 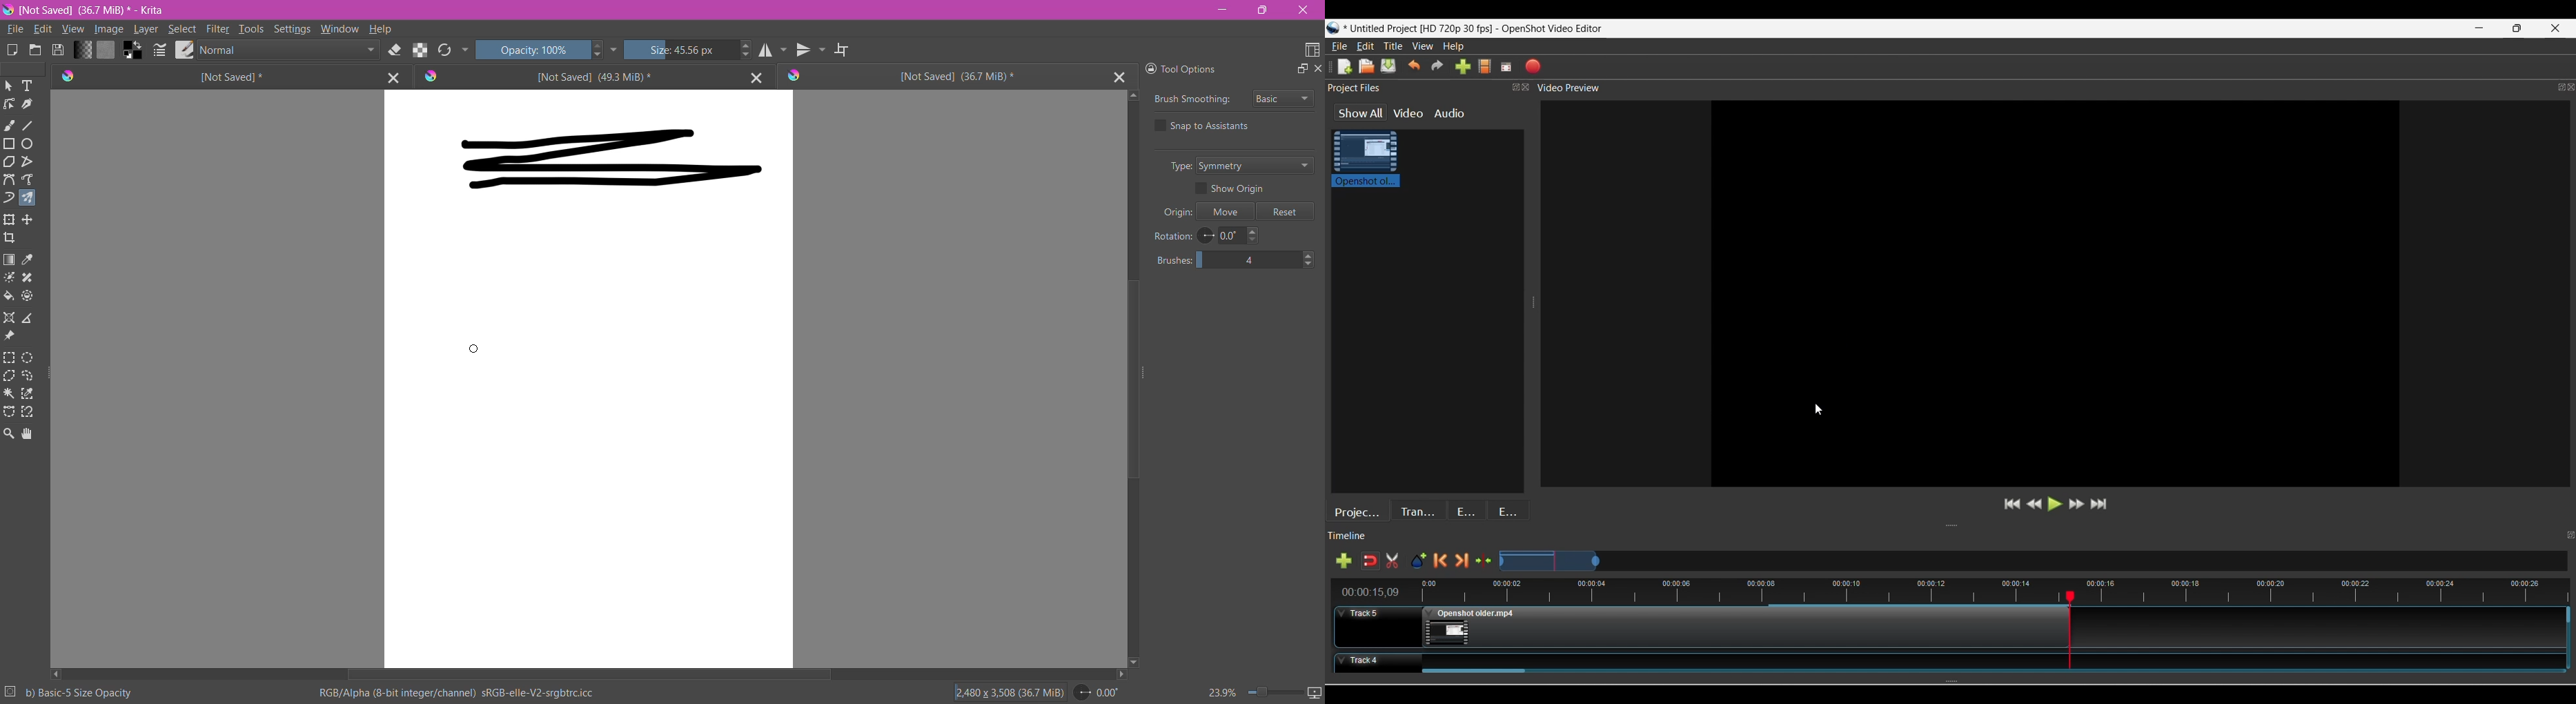 I want to click on Save, so click(x=59, y=51).